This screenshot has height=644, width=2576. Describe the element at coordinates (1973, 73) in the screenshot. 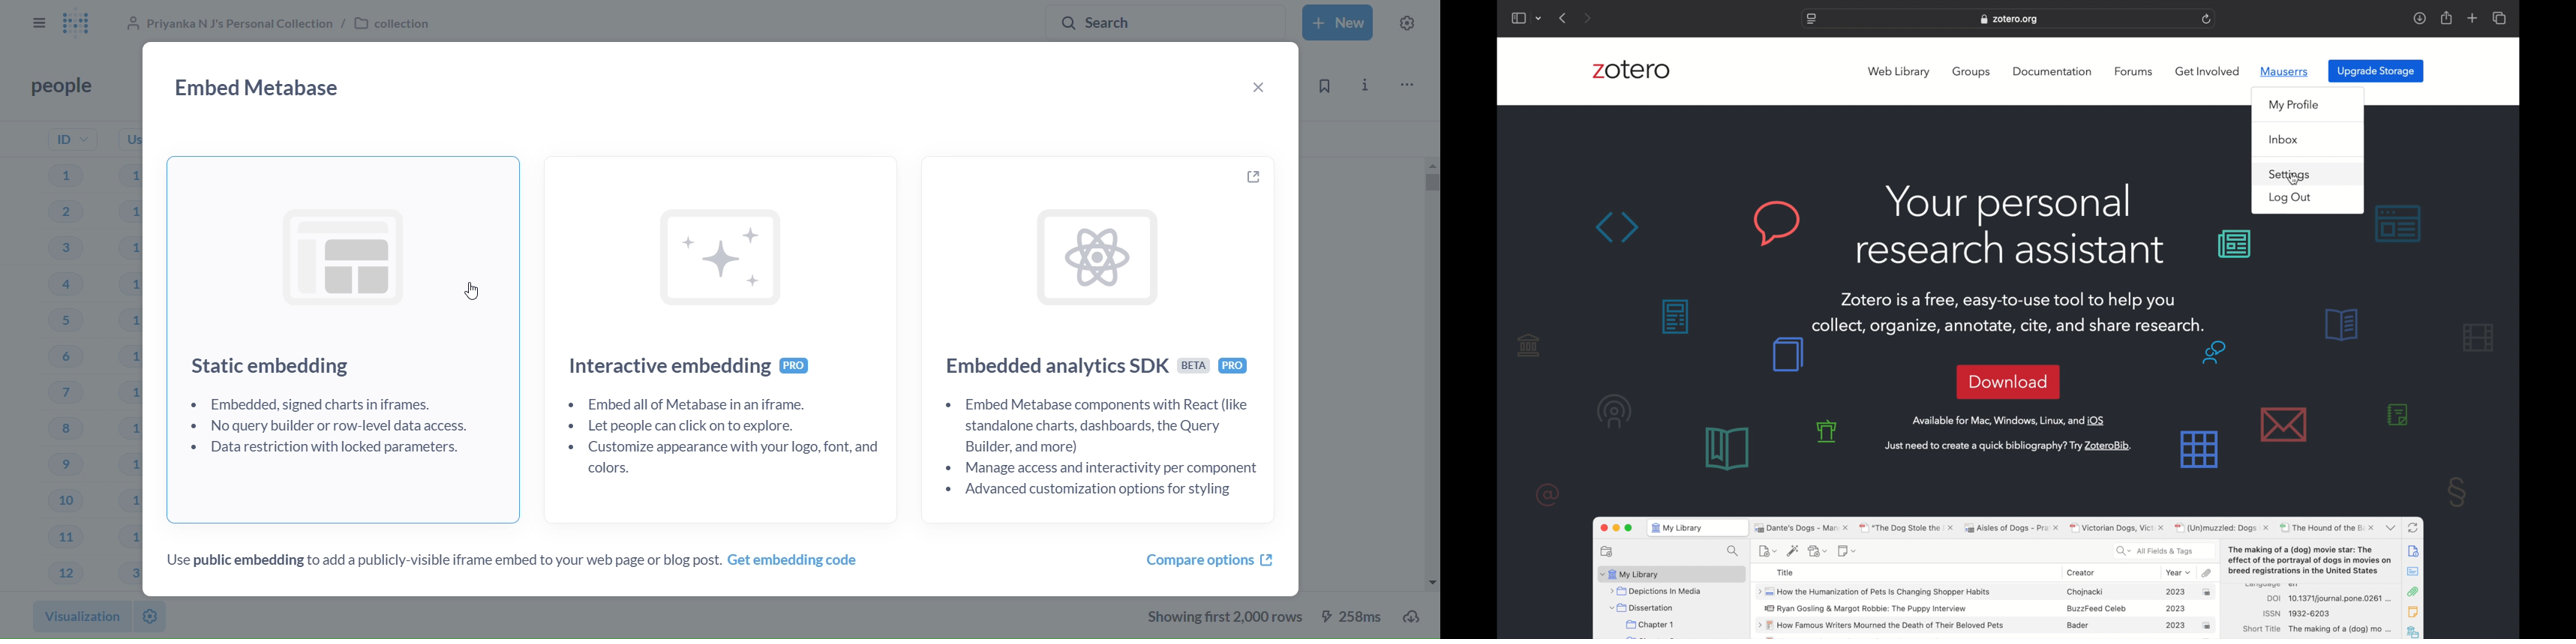

I see `groups` at that location.